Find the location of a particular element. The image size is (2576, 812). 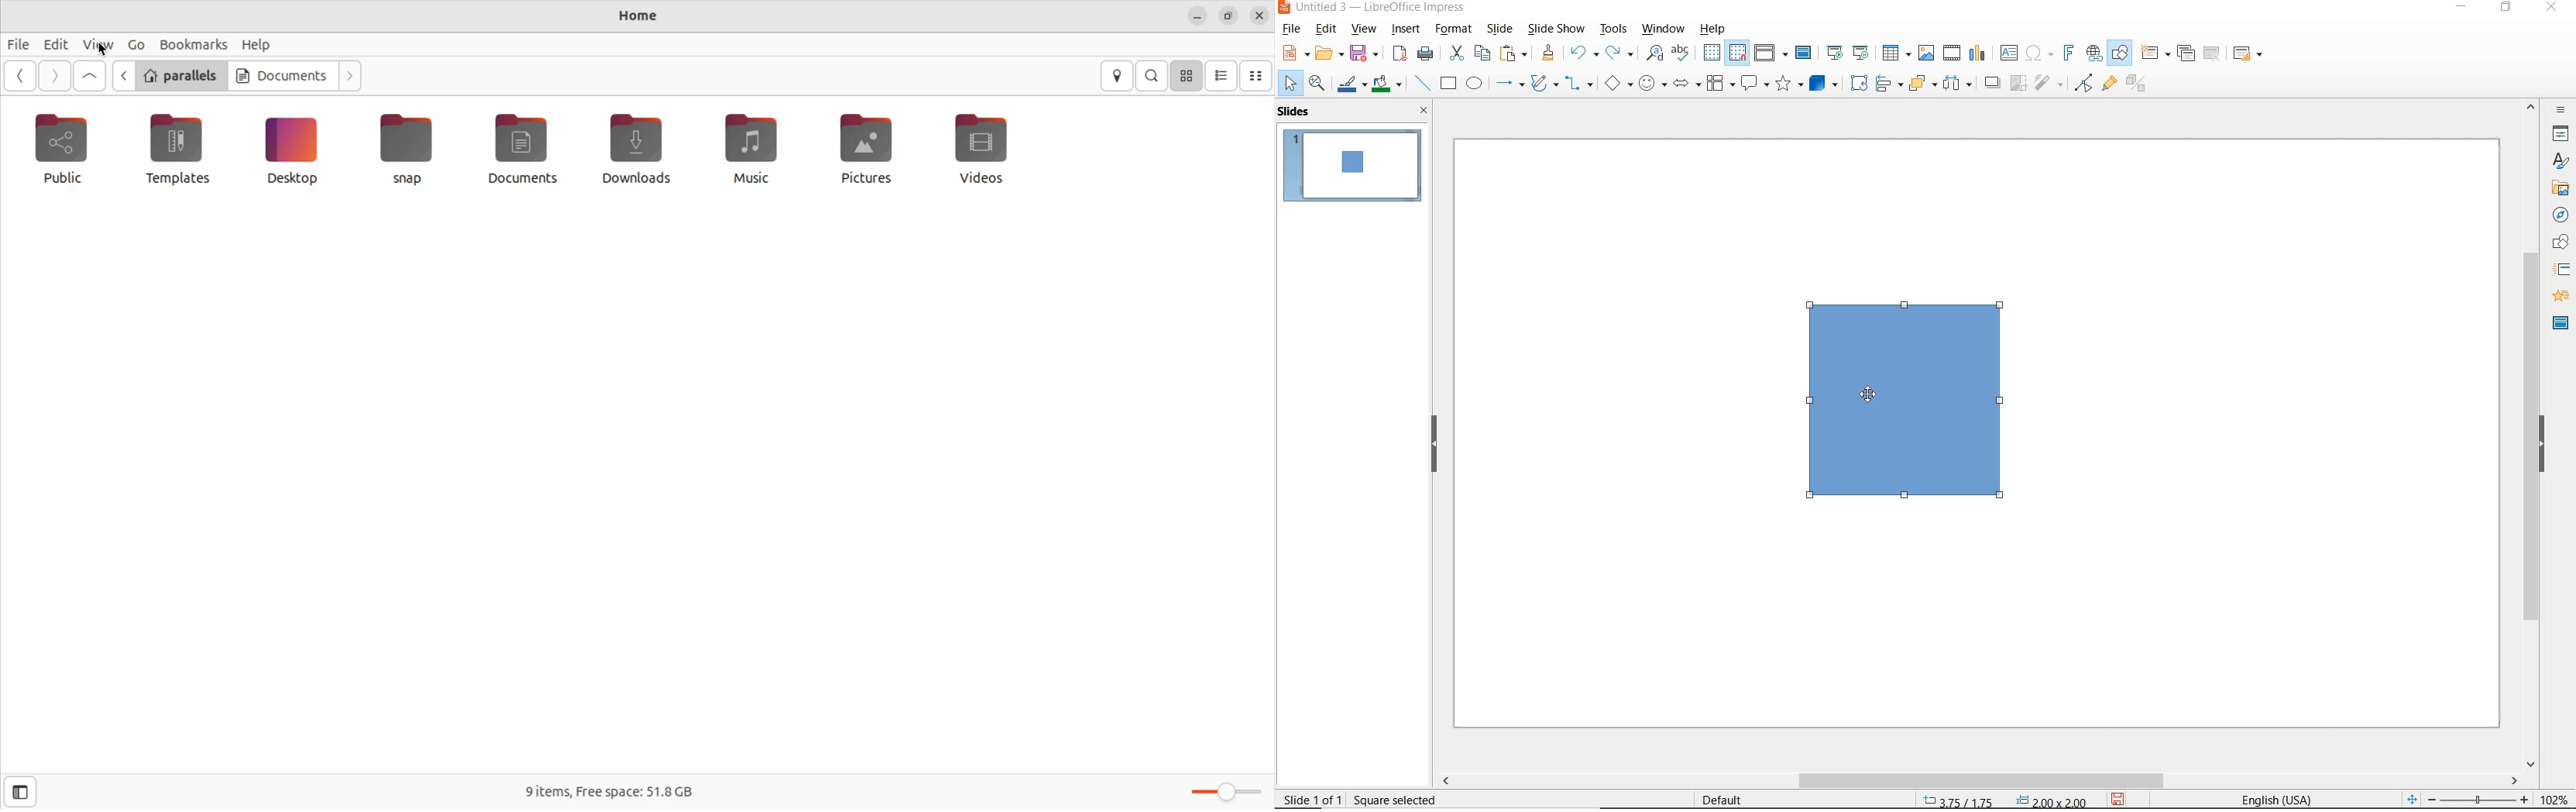

slide is located at coordinates (1499, 29).